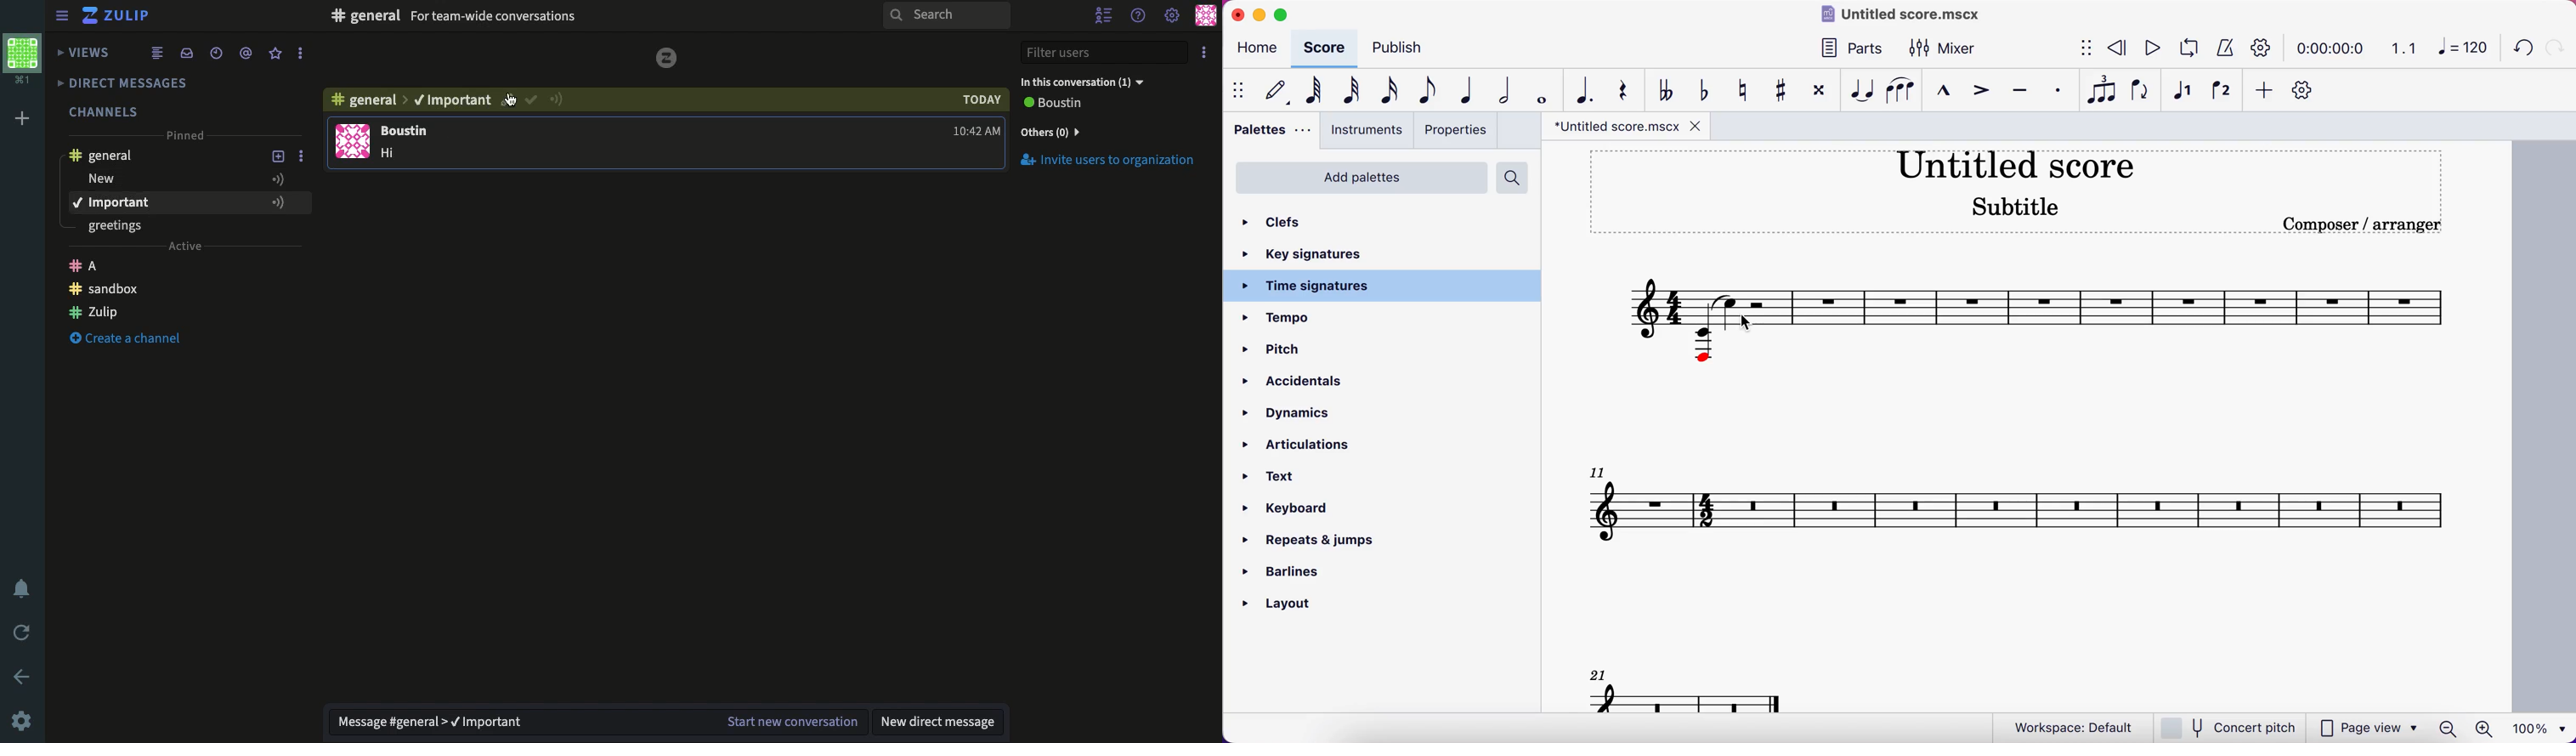 The width and height of the screenshot is (2576, 756). Describe the element at coordinates (599, 720) in the screenshot. I see `Message` at that location.